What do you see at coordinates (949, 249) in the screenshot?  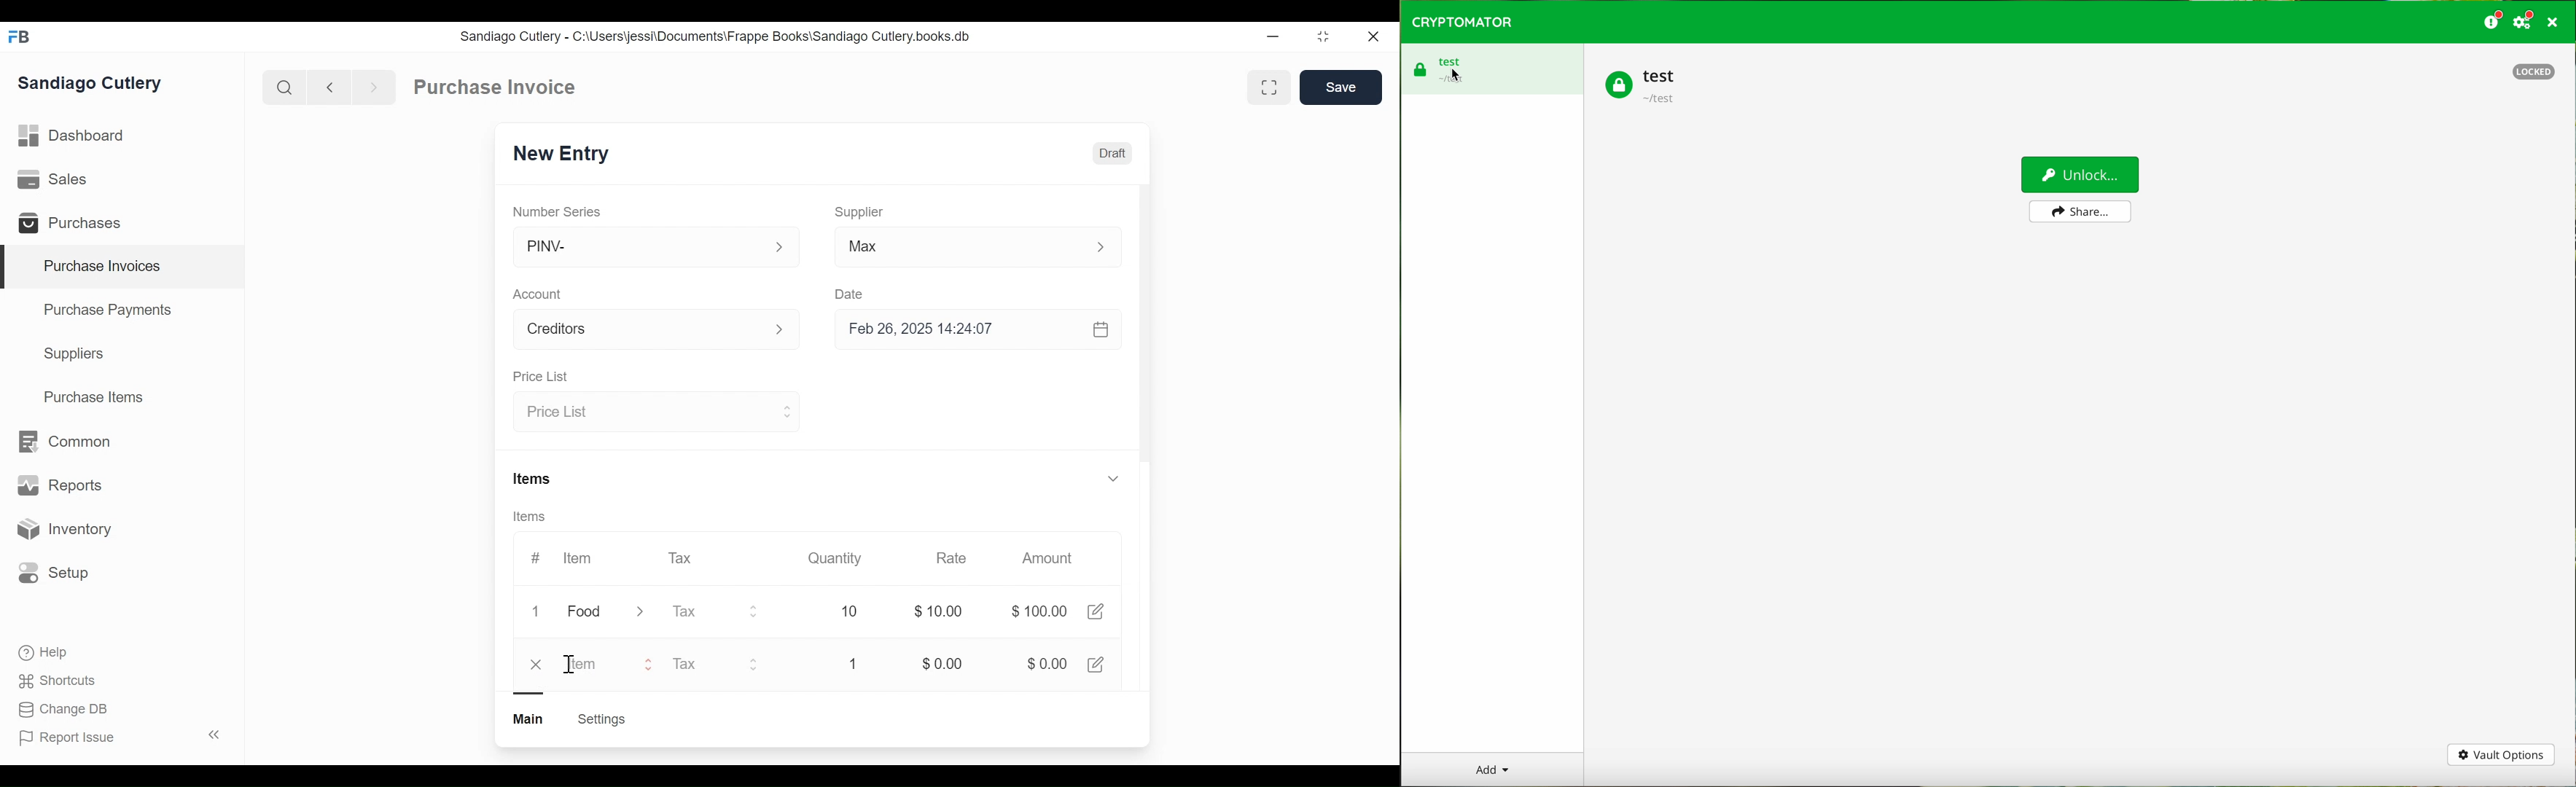 I see `Max` at bounding box center [949, 249].